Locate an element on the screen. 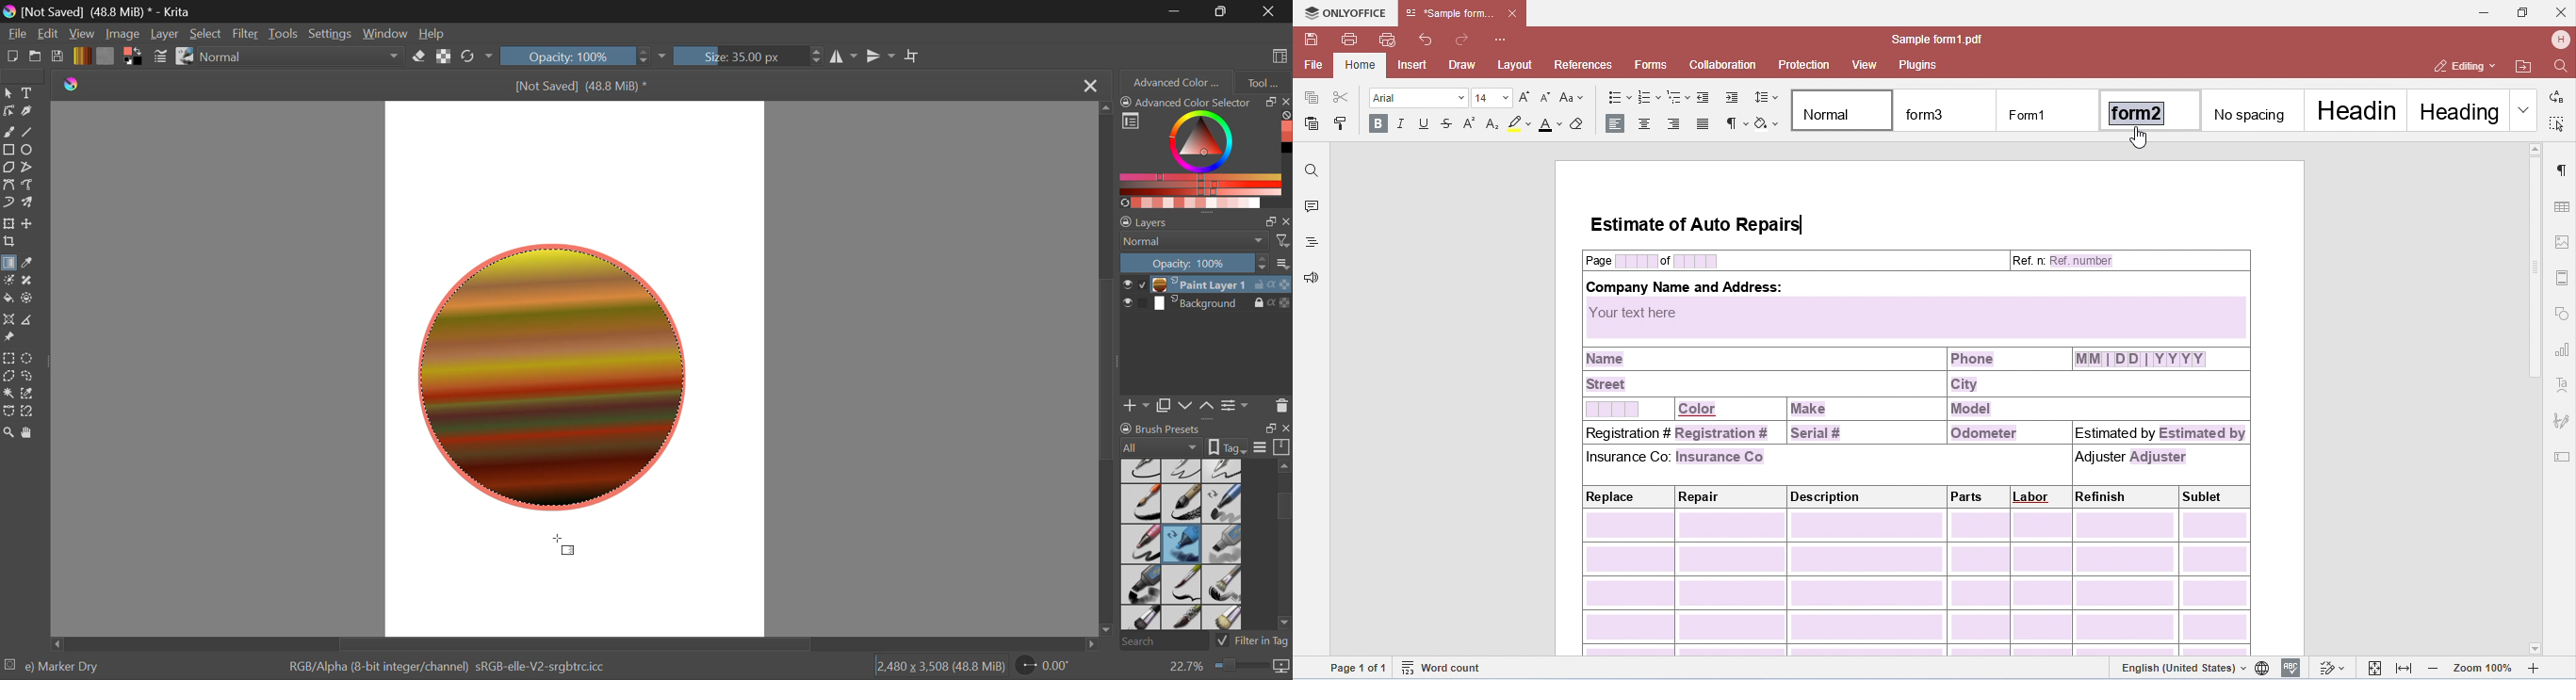  Delete is located at coordinates (1282, 405).